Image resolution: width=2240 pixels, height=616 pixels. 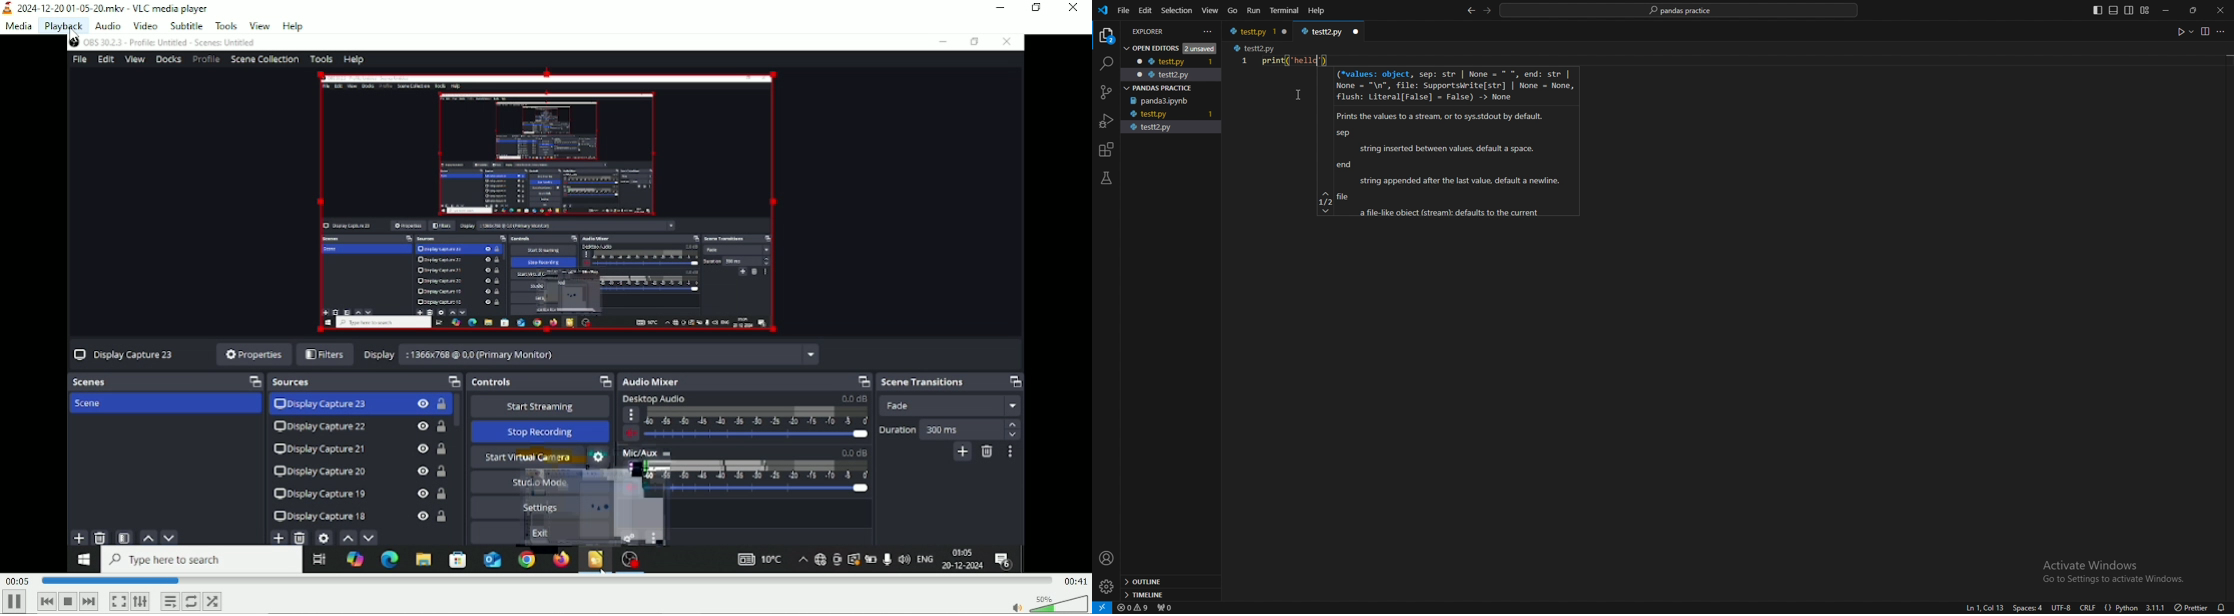 I want to click on view, so click(x=2205, y=31).